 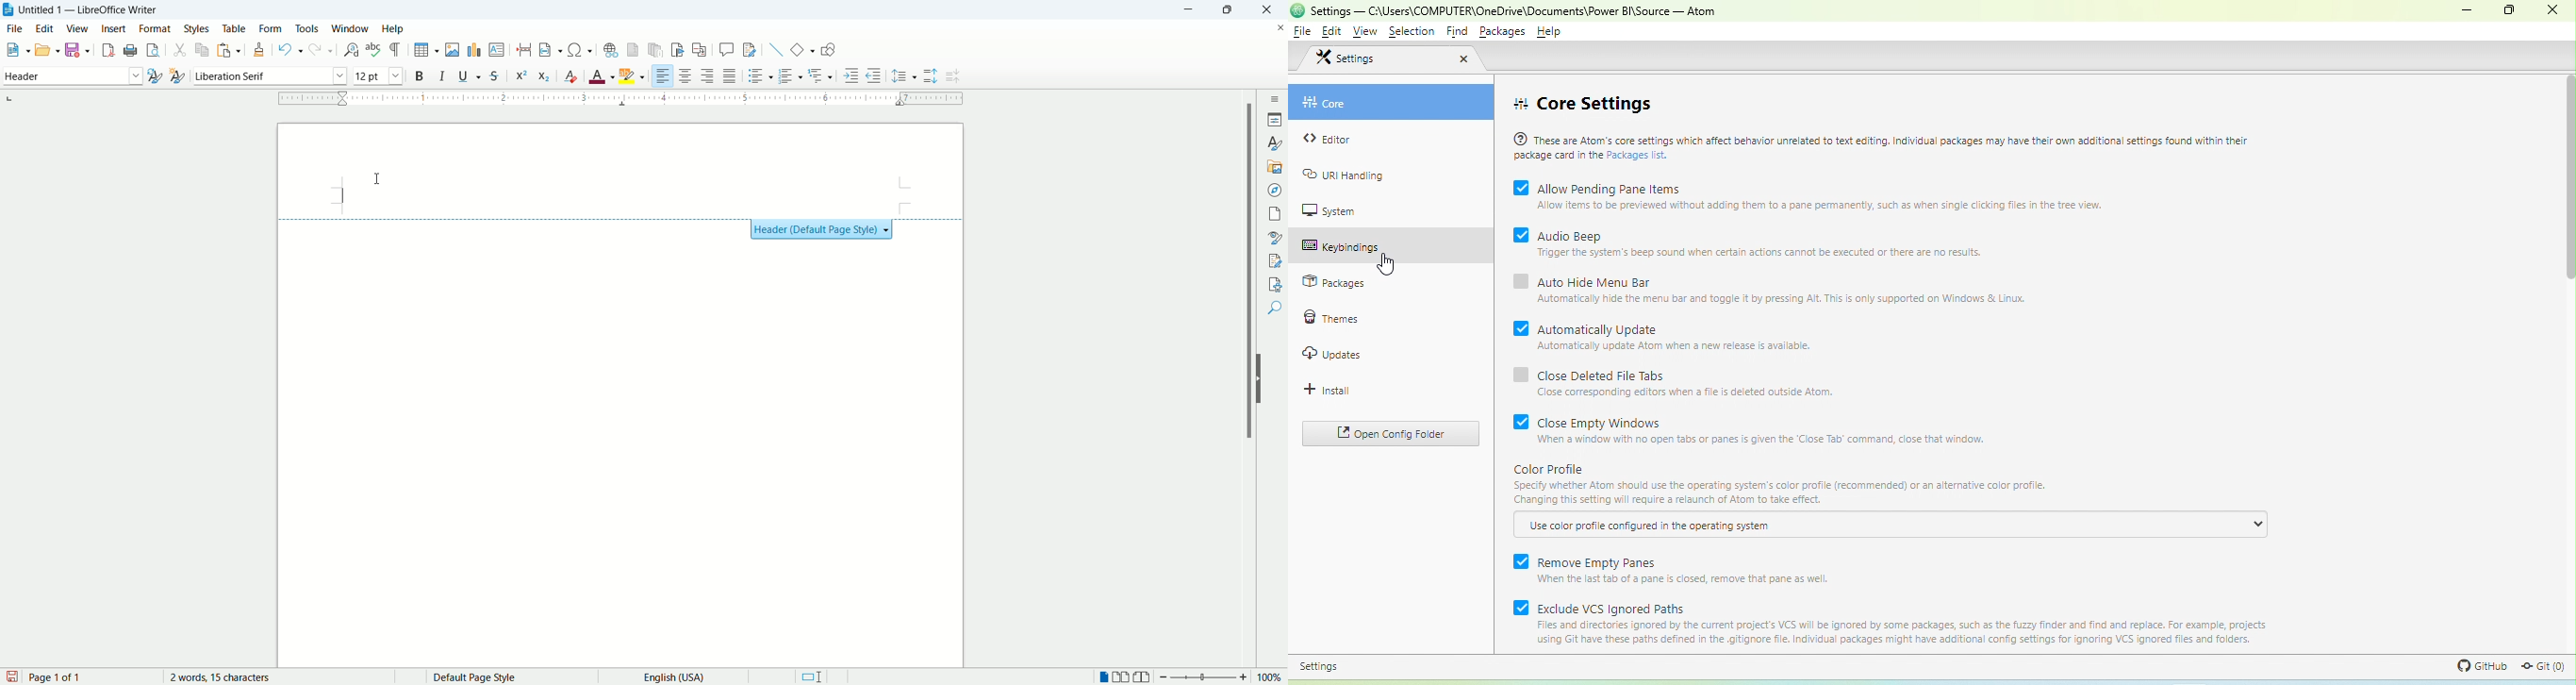 What do you see at coordinates (351, 193) in the screenshot?
I see `cursor` at bounding box center [351, 193].